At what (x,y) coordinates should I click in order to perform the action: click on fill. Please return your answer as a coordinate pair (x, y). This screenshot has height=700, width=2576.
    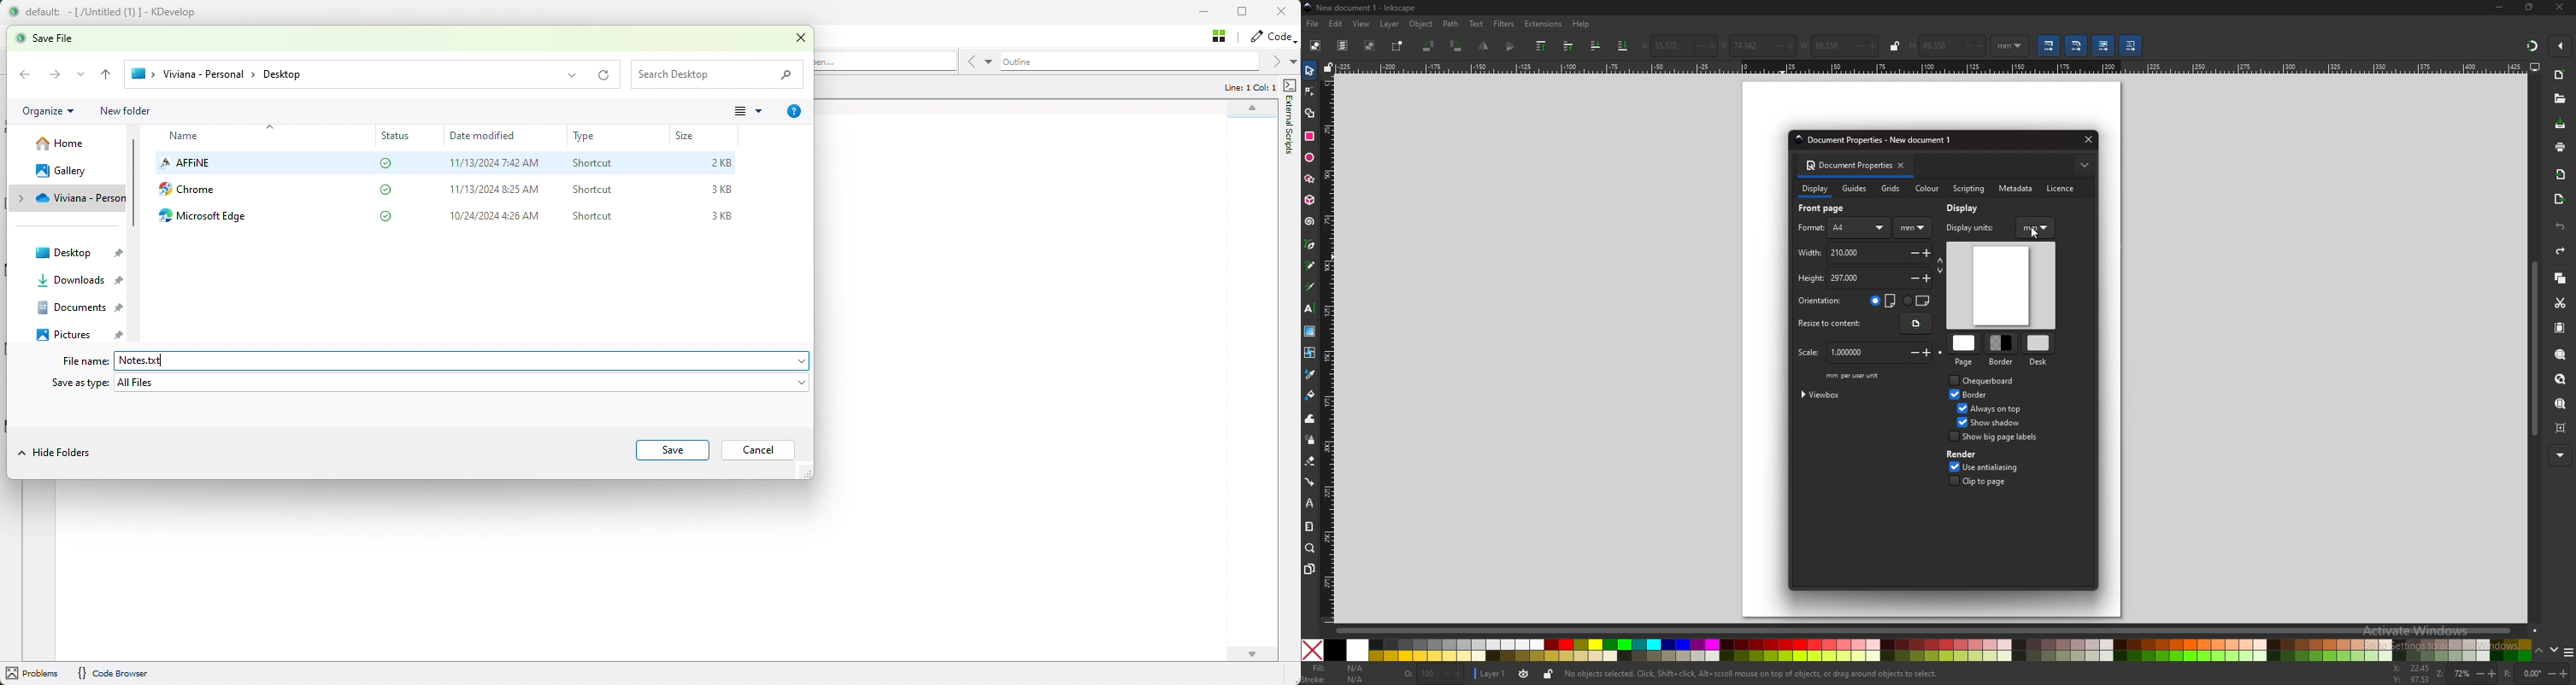
    Looking at the image, I should click on (1337, 669).